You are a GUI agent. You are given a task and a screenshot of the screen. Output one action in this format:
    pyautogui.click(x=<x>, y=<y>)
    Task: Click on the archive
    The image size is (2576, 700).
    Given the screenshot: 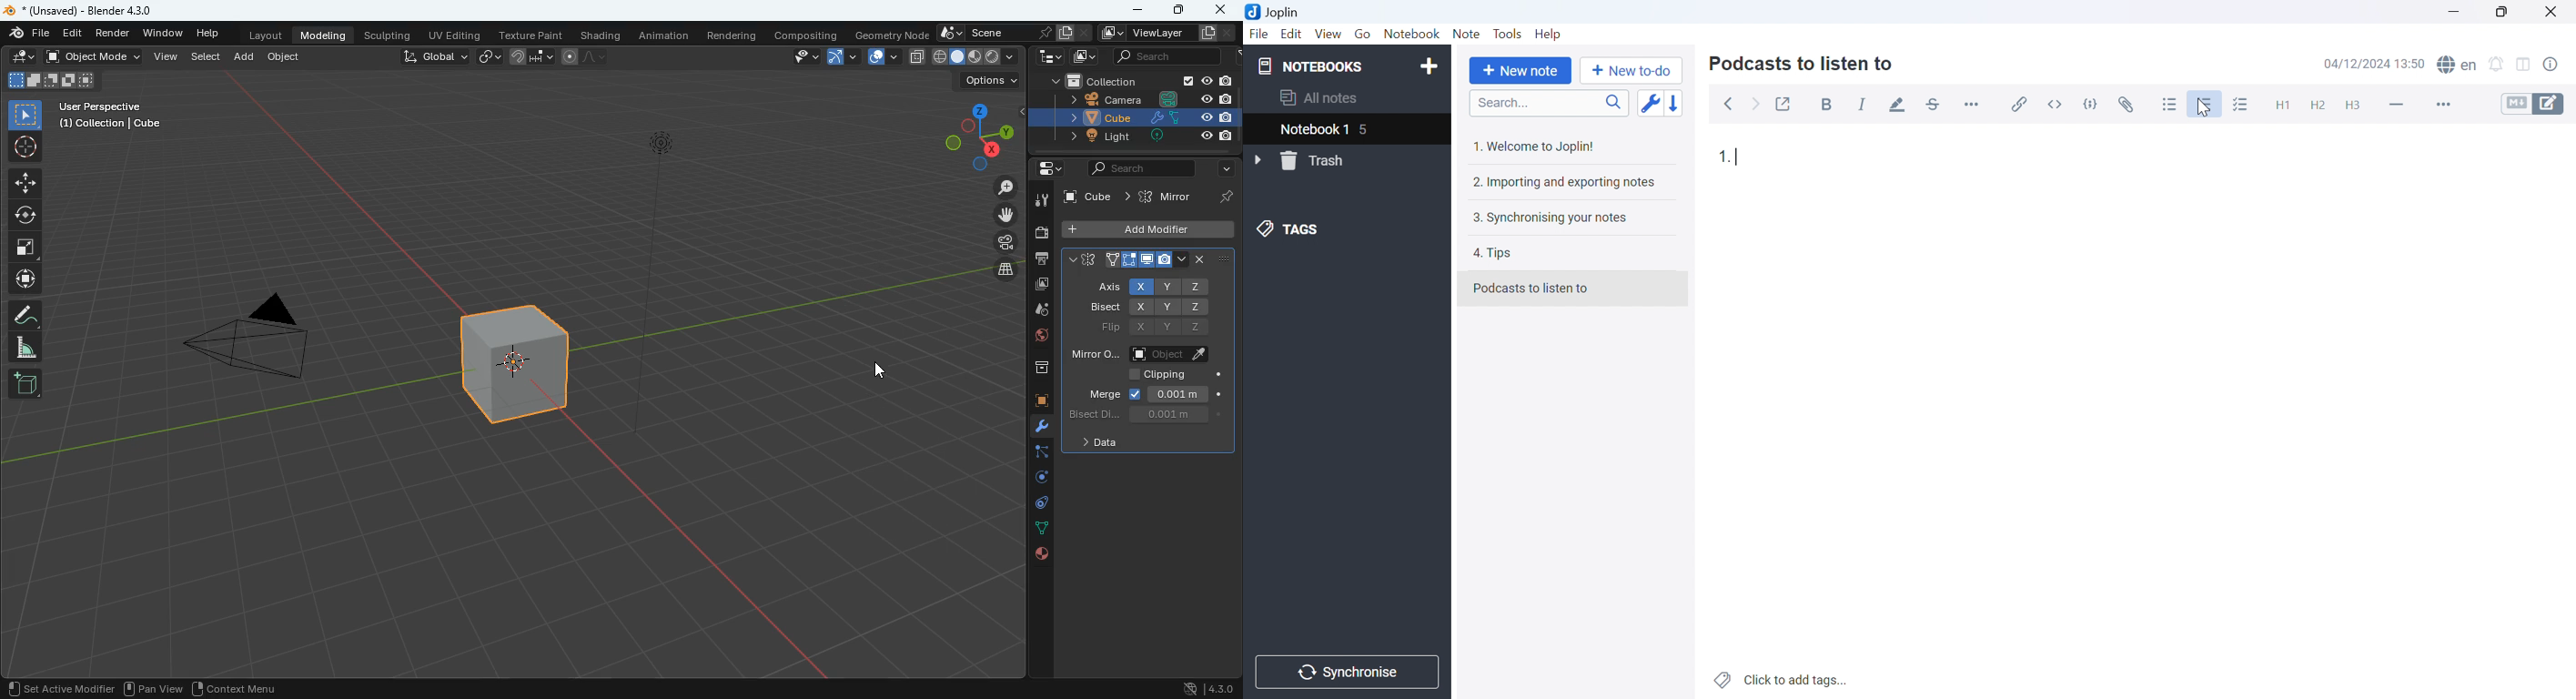 What is the action you would take?
    pyautogui.click(x=1033, y=369)
    